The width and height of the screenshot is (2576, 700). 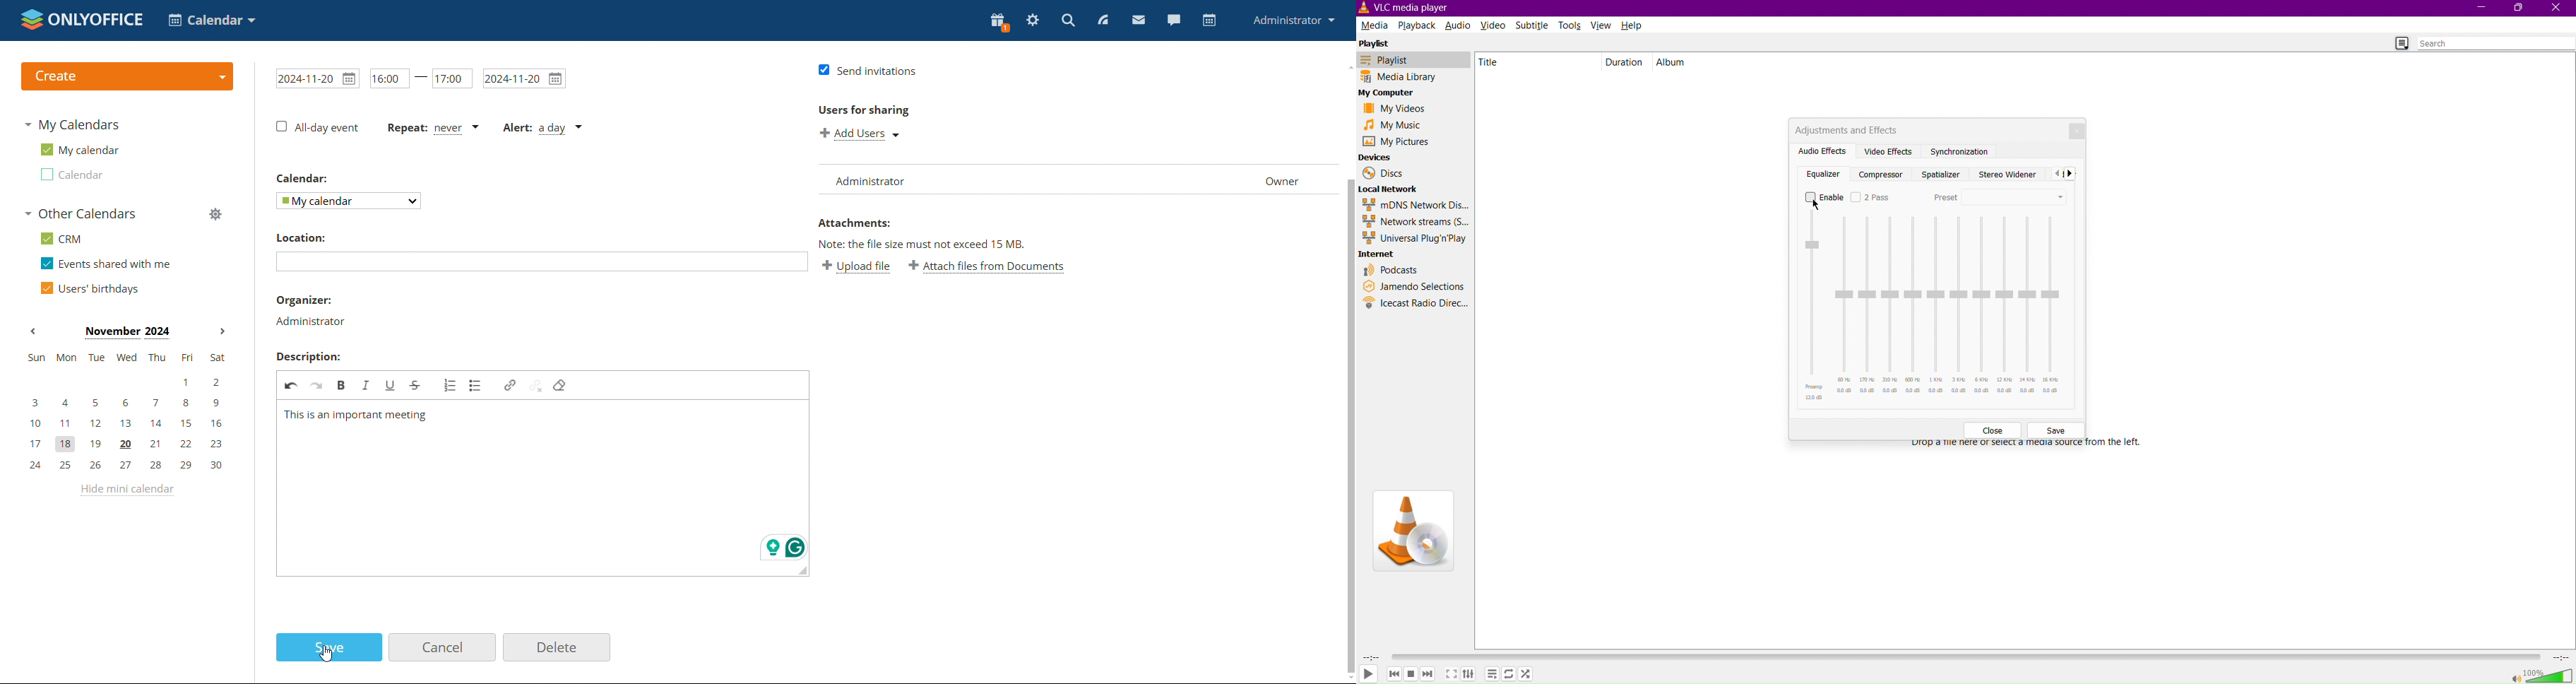 What do you see at coordinates (1883, 172) in the screenshot?
I see `Compresser` at bounding box center [1883, 172].